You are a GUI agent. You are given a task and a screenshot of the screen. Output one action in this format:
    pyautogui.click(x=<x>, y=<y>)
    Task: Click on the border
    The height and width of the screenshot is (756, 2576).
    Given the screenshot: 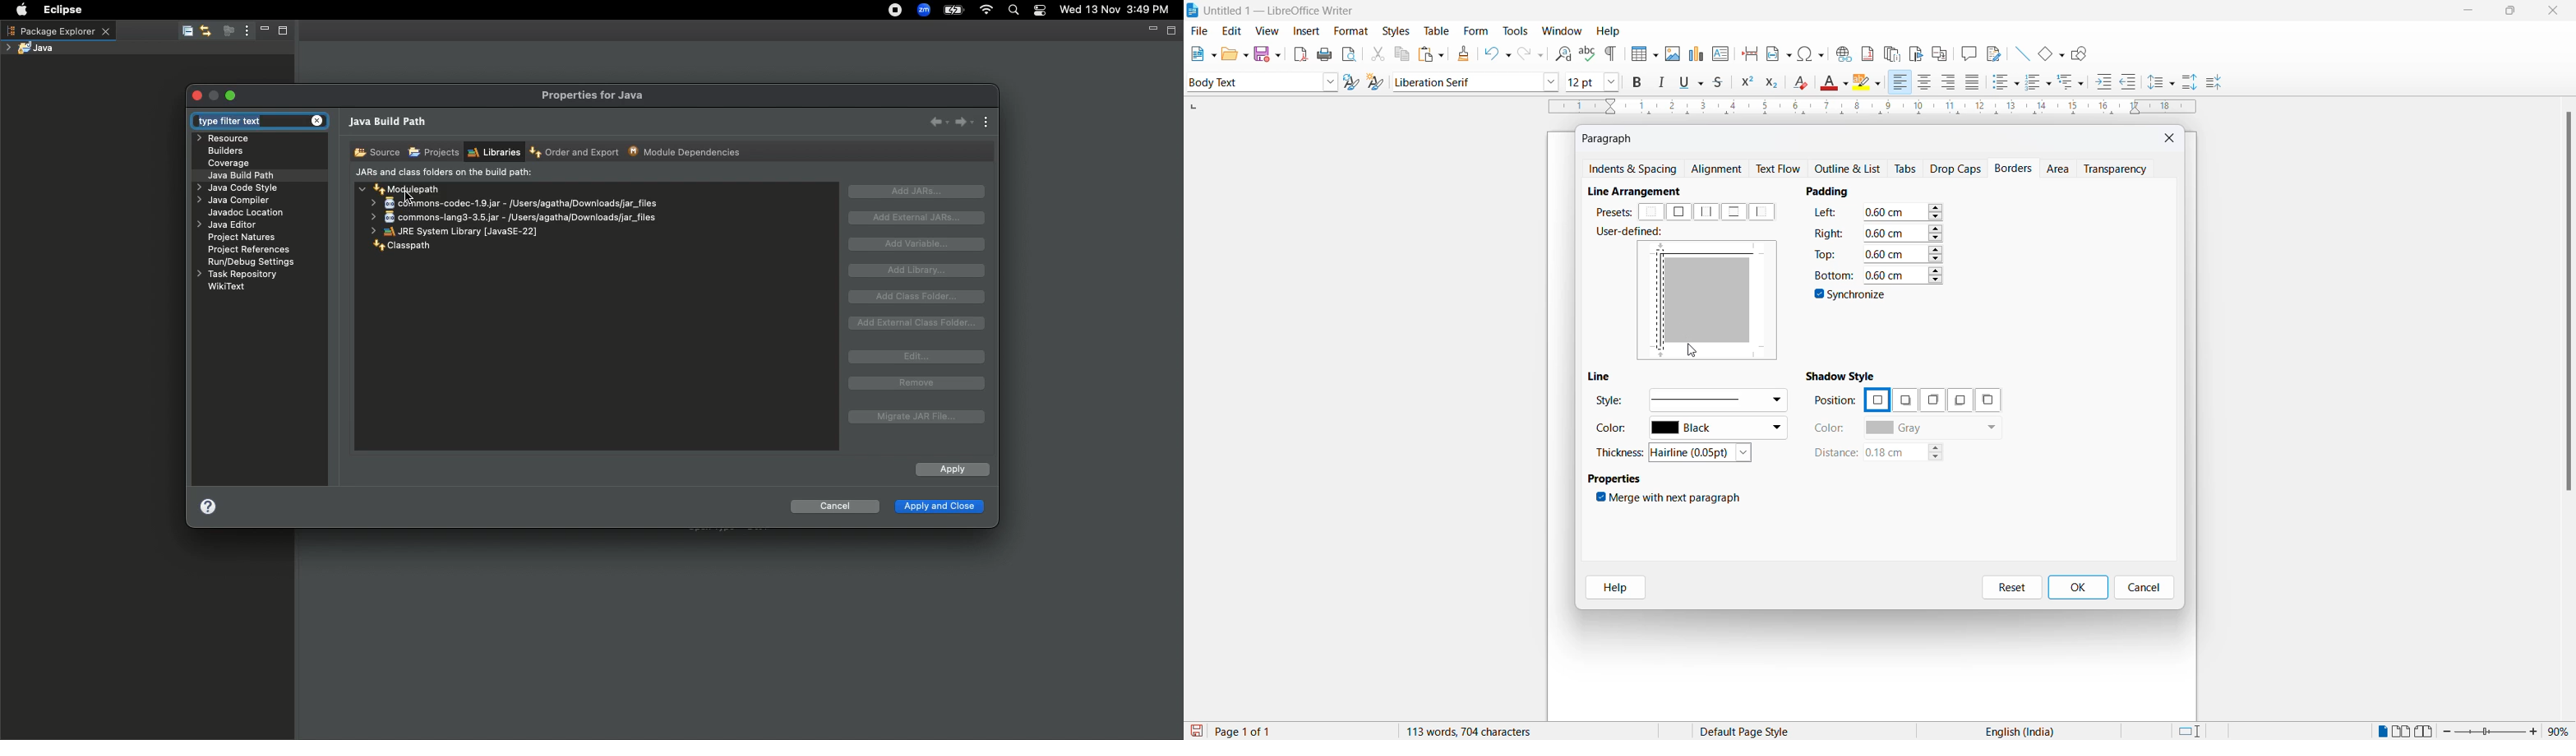 What is the action you would take?
    pyautogui.click(x=1718, y=252)
    